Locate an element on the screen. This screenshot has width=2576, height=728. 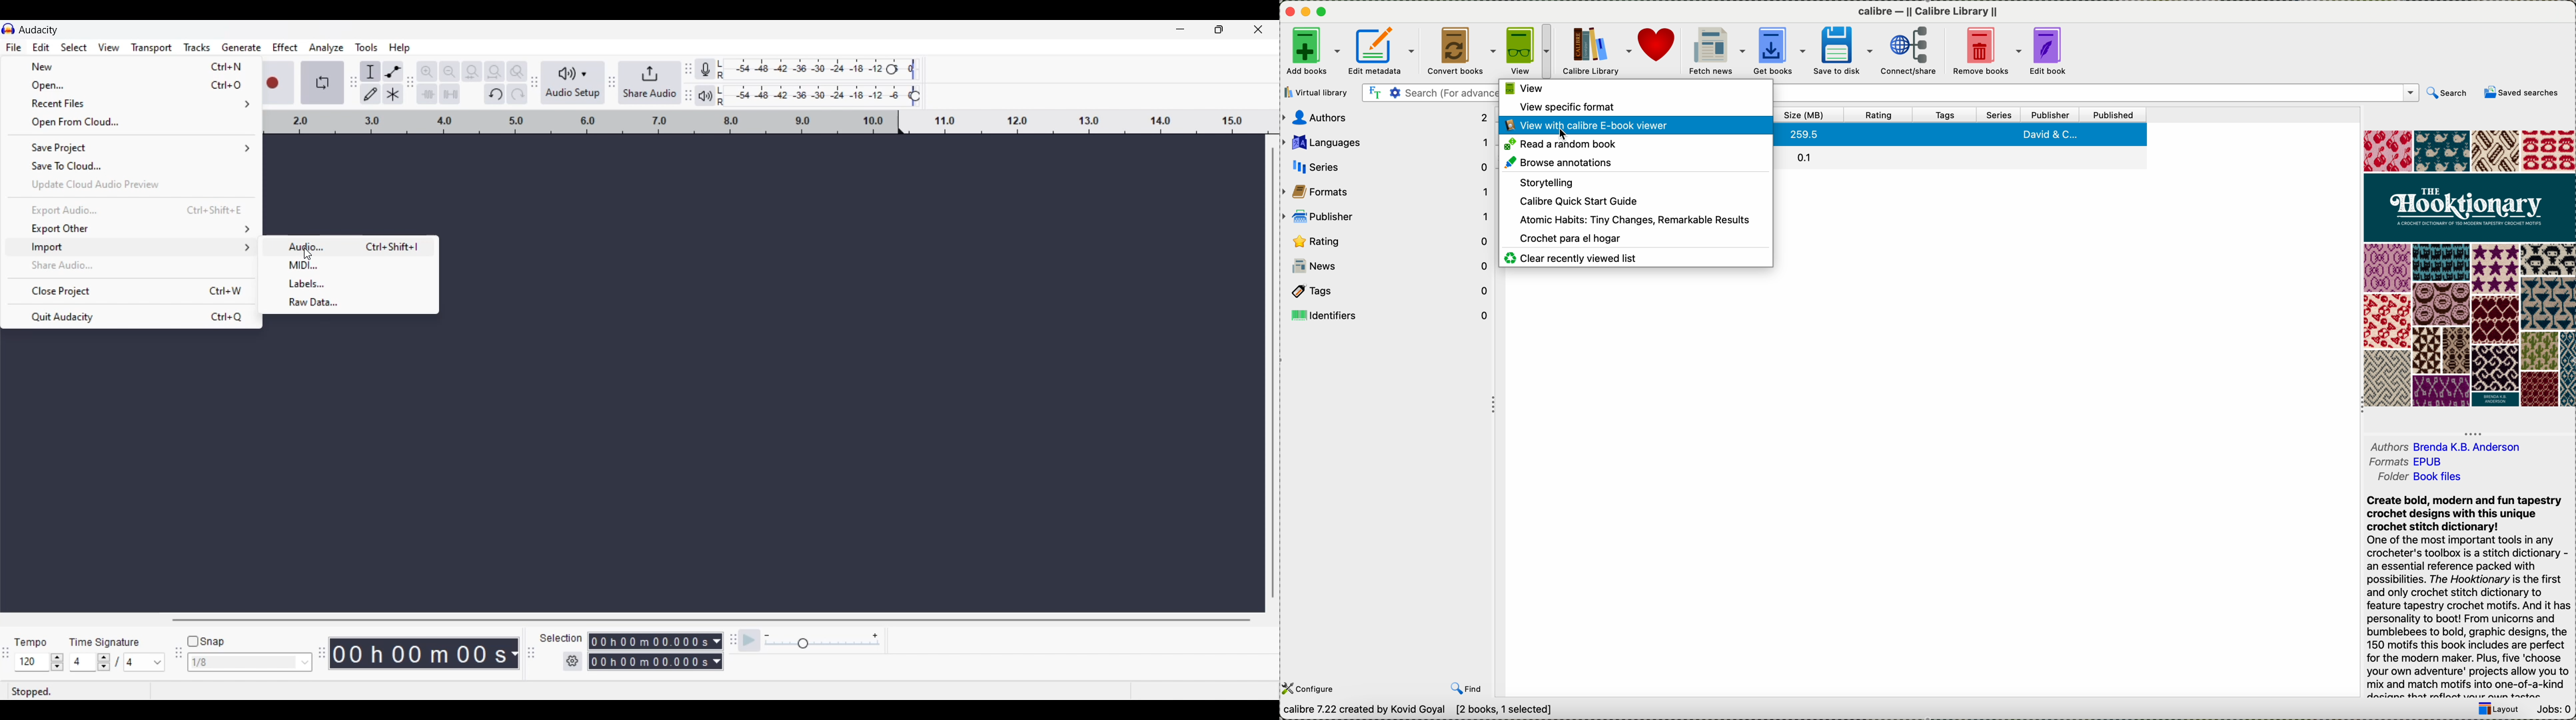
Tools menu is located at coordinates (367, 48).